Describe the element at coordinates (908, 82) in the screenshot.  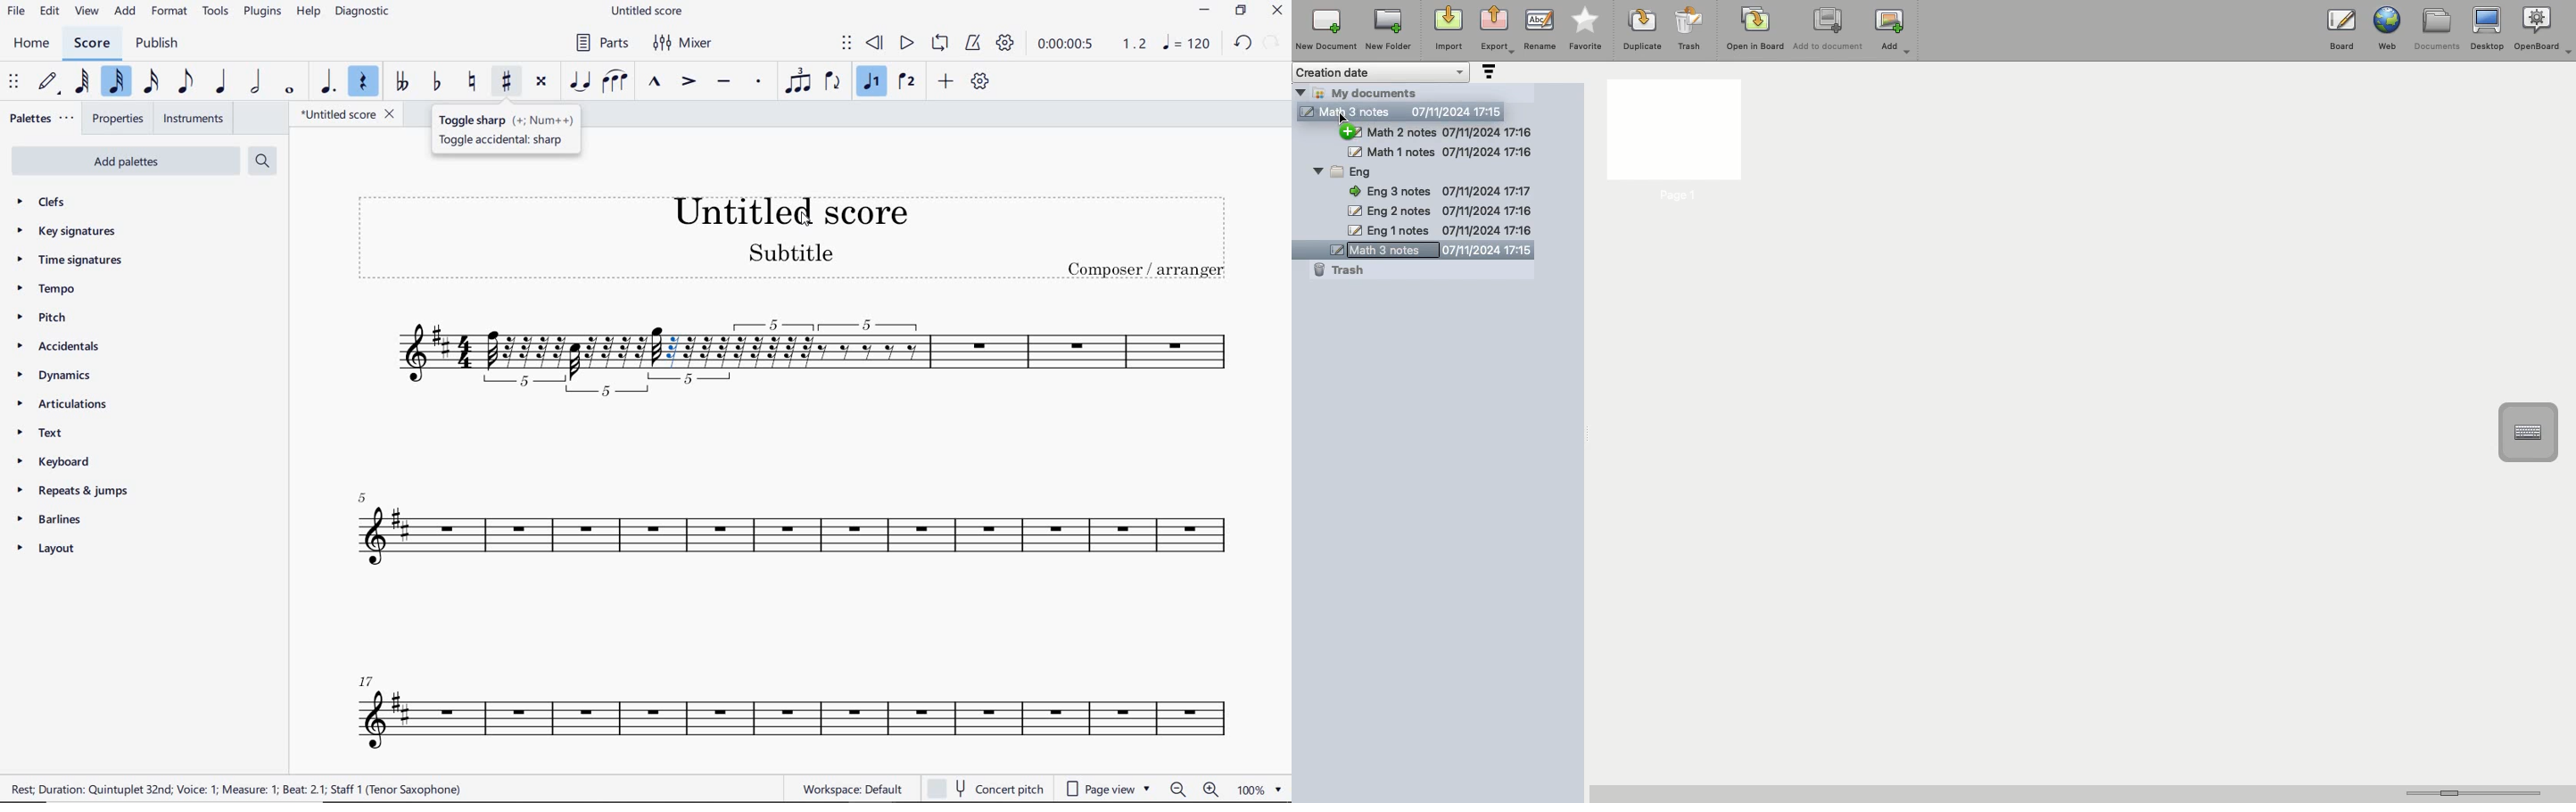
I see `VOICE 2` at that location.